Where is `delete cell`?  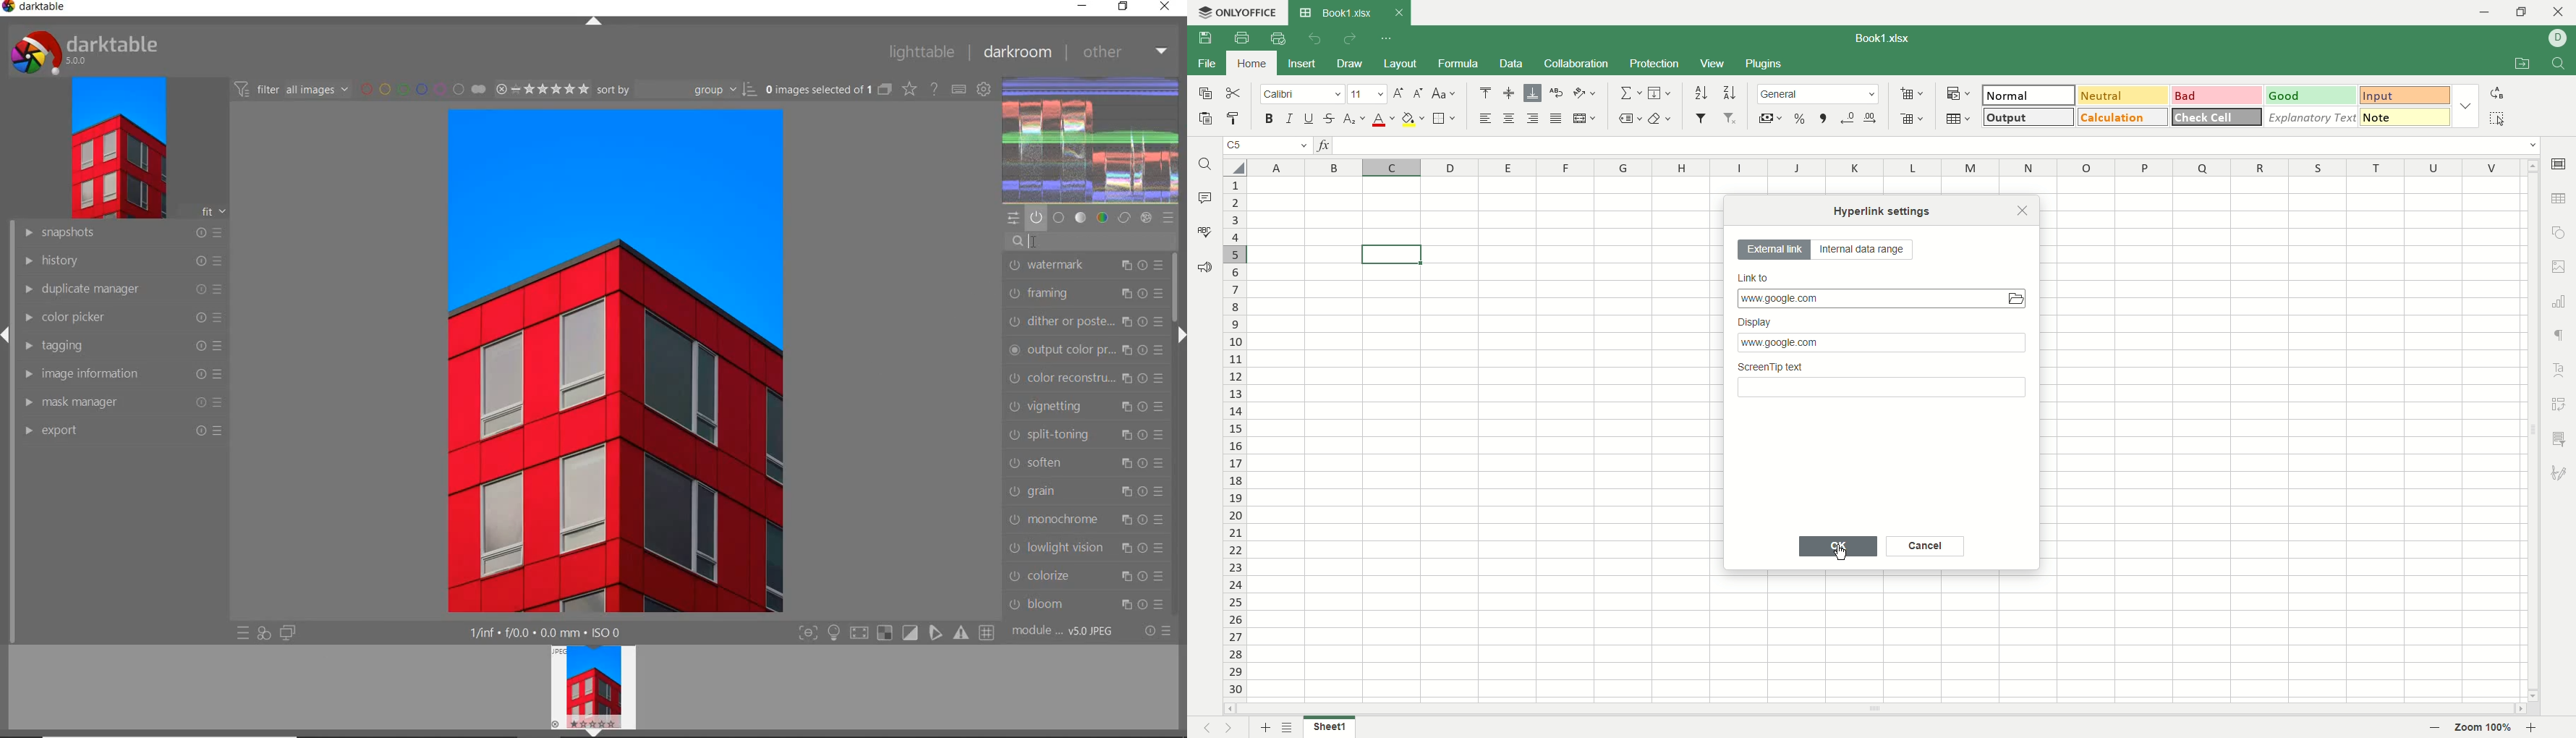 delete cell is located at coordinates (1912, 120).